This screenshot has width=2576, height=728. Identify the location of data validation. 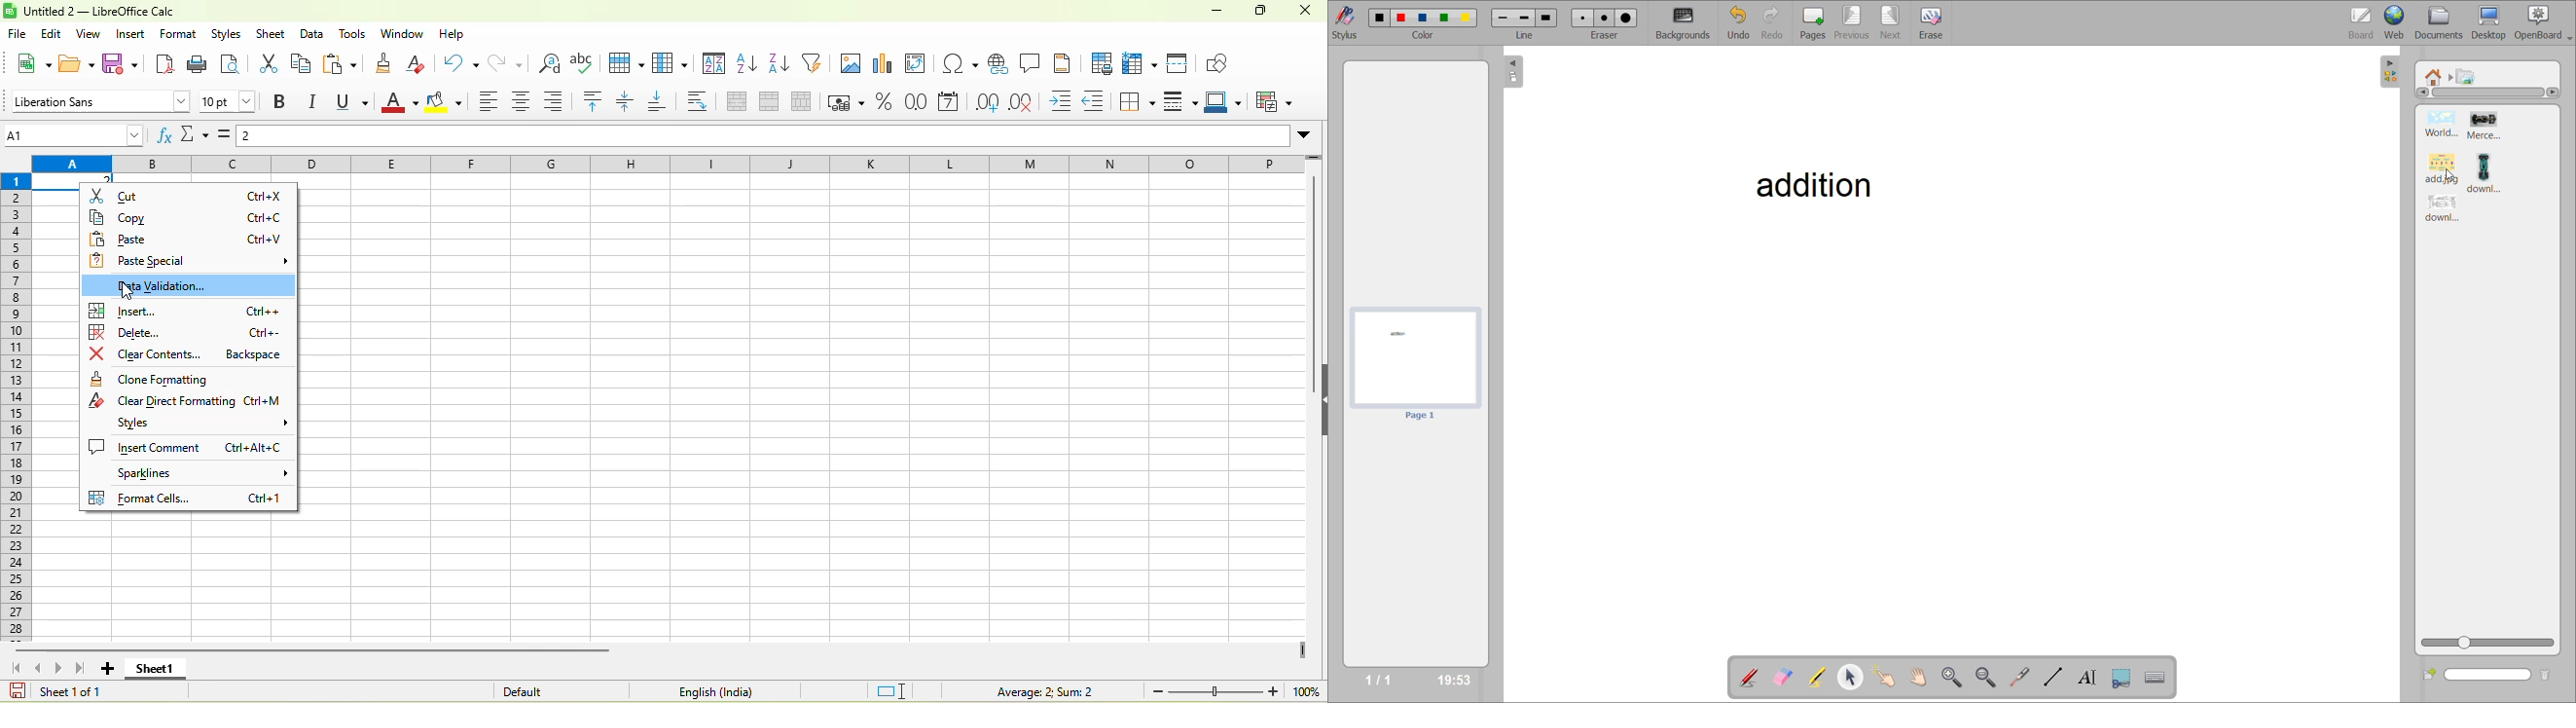
(184, 286).